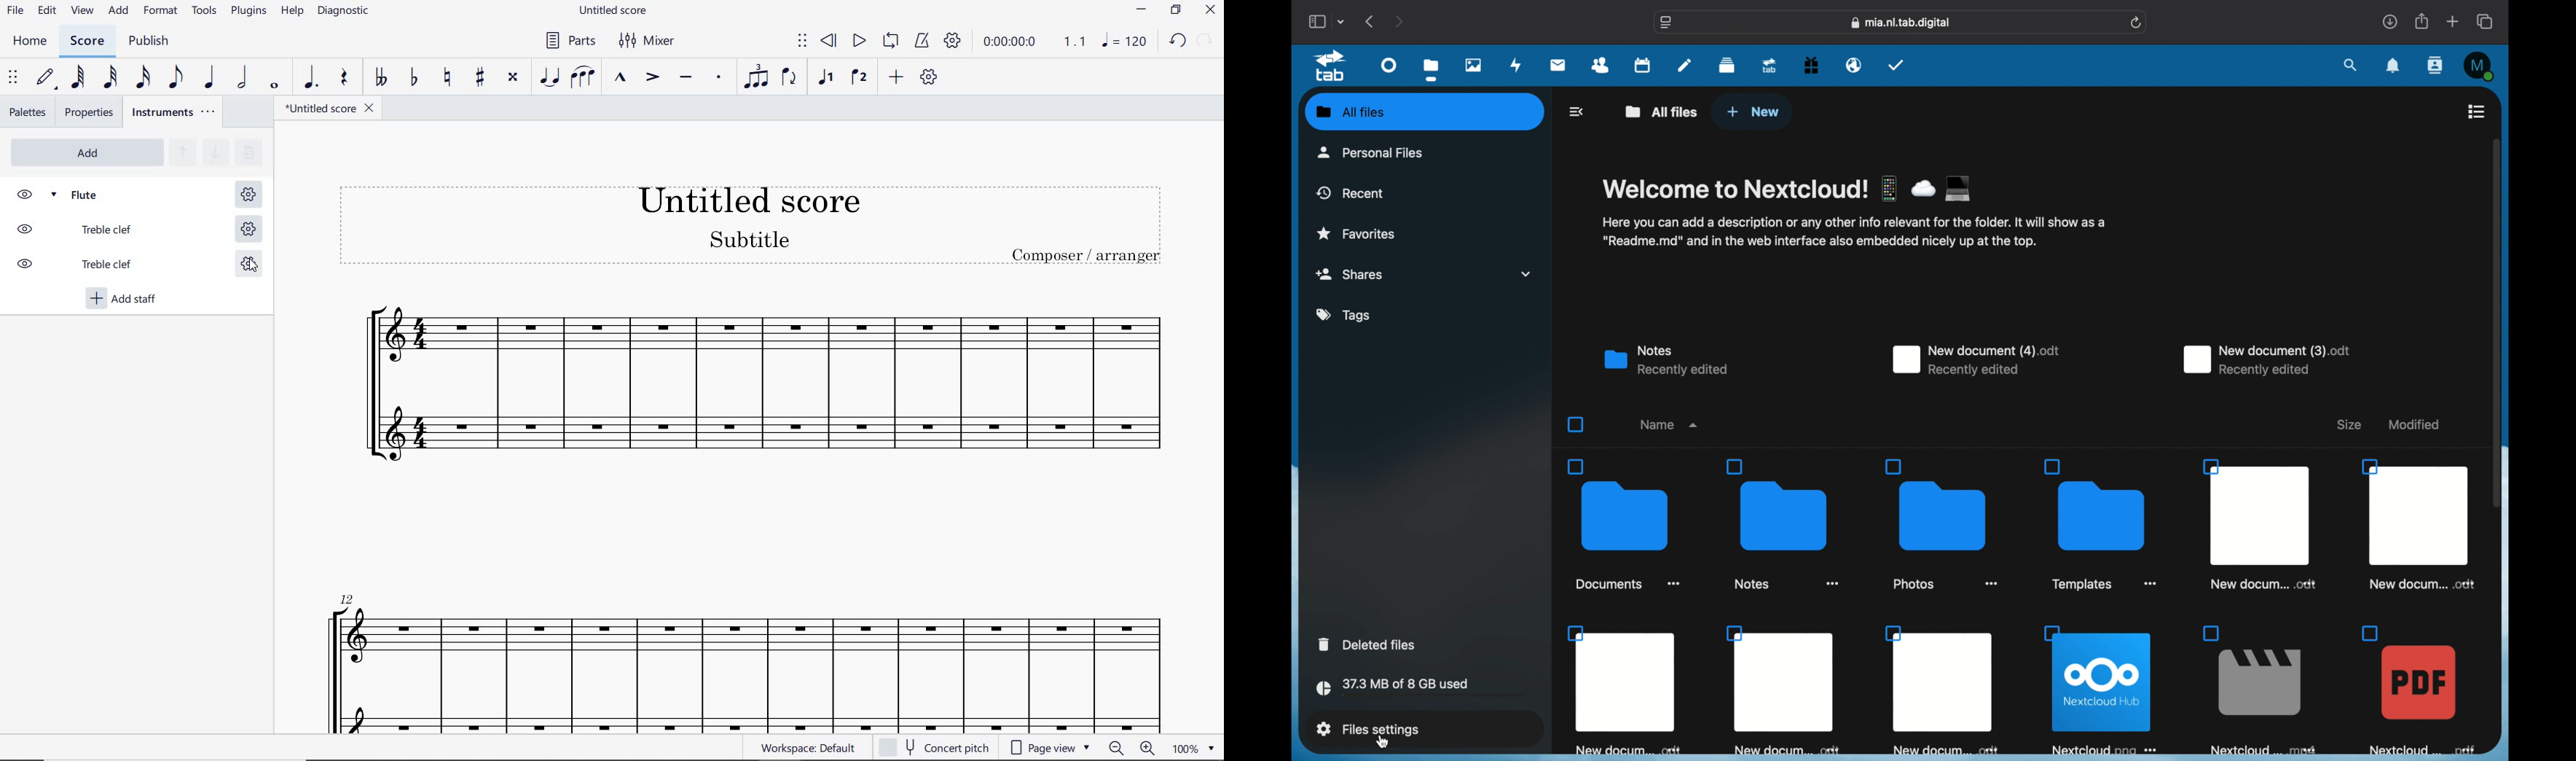  Describe the element at coordinates (16, 14) in the screenshot. I see `file` at that location.